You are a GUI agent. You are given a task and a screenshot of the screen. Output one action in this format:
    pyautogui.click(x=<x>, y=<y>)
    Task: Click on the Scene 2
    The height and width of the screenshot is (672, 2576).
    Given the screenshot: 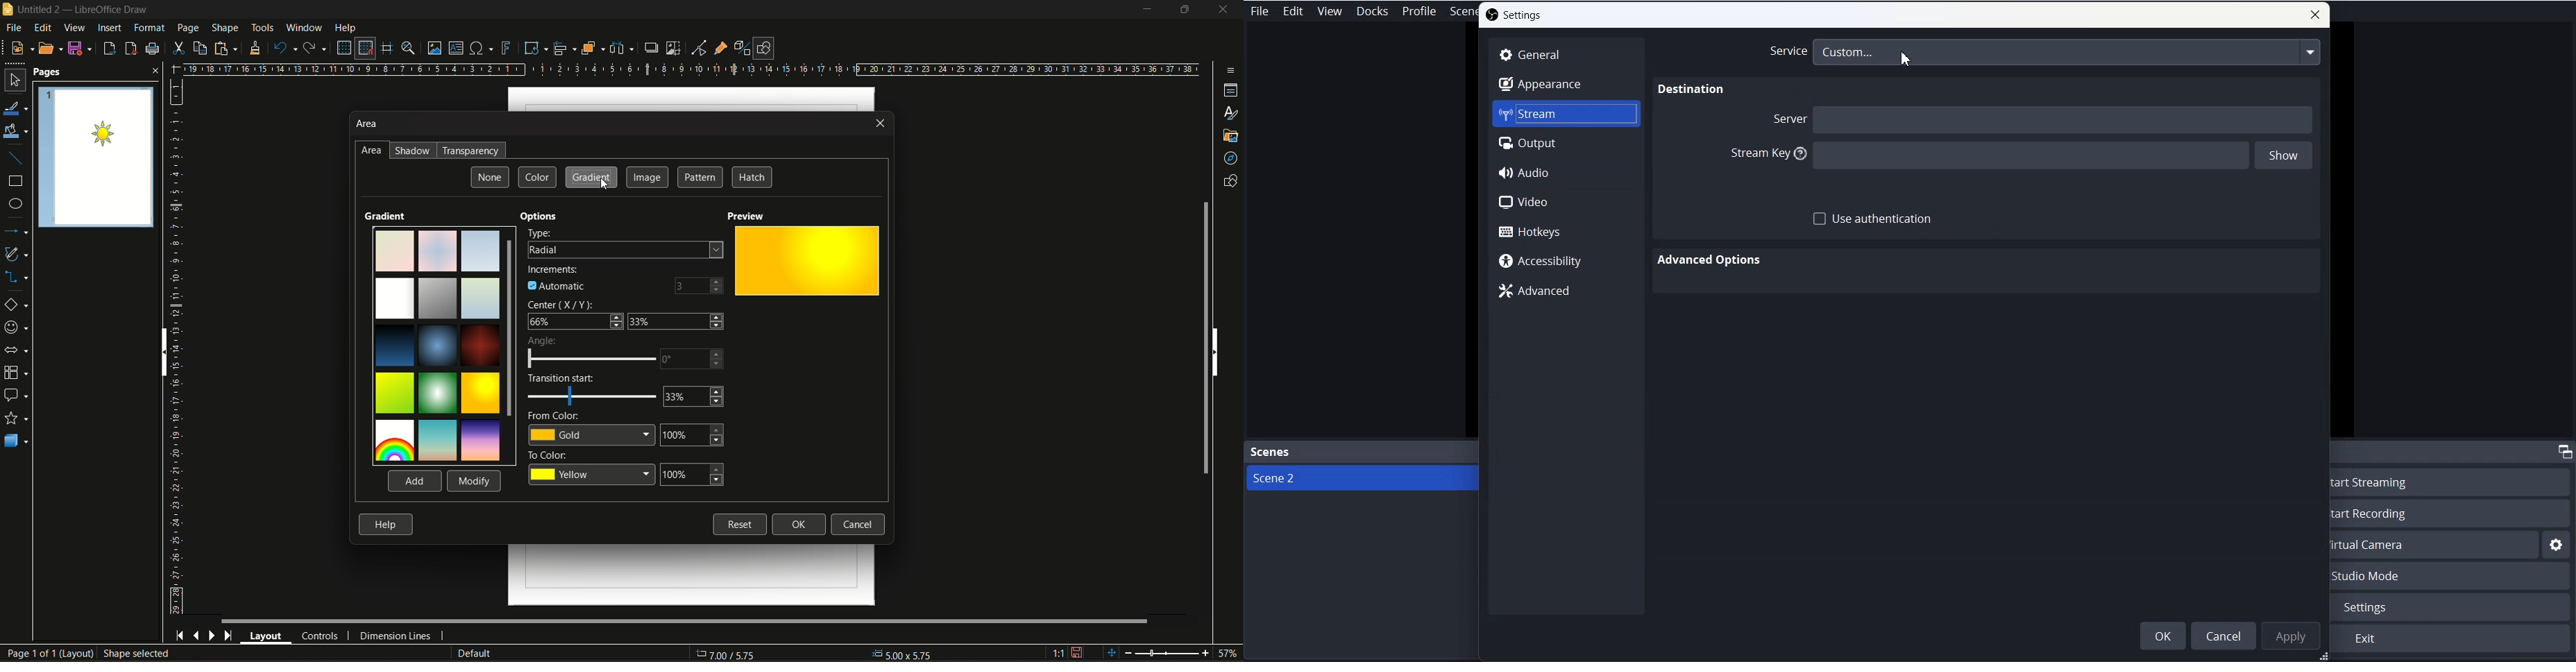 What is the action you would take?
    pyautogui.click(x=1362, y=477)
    